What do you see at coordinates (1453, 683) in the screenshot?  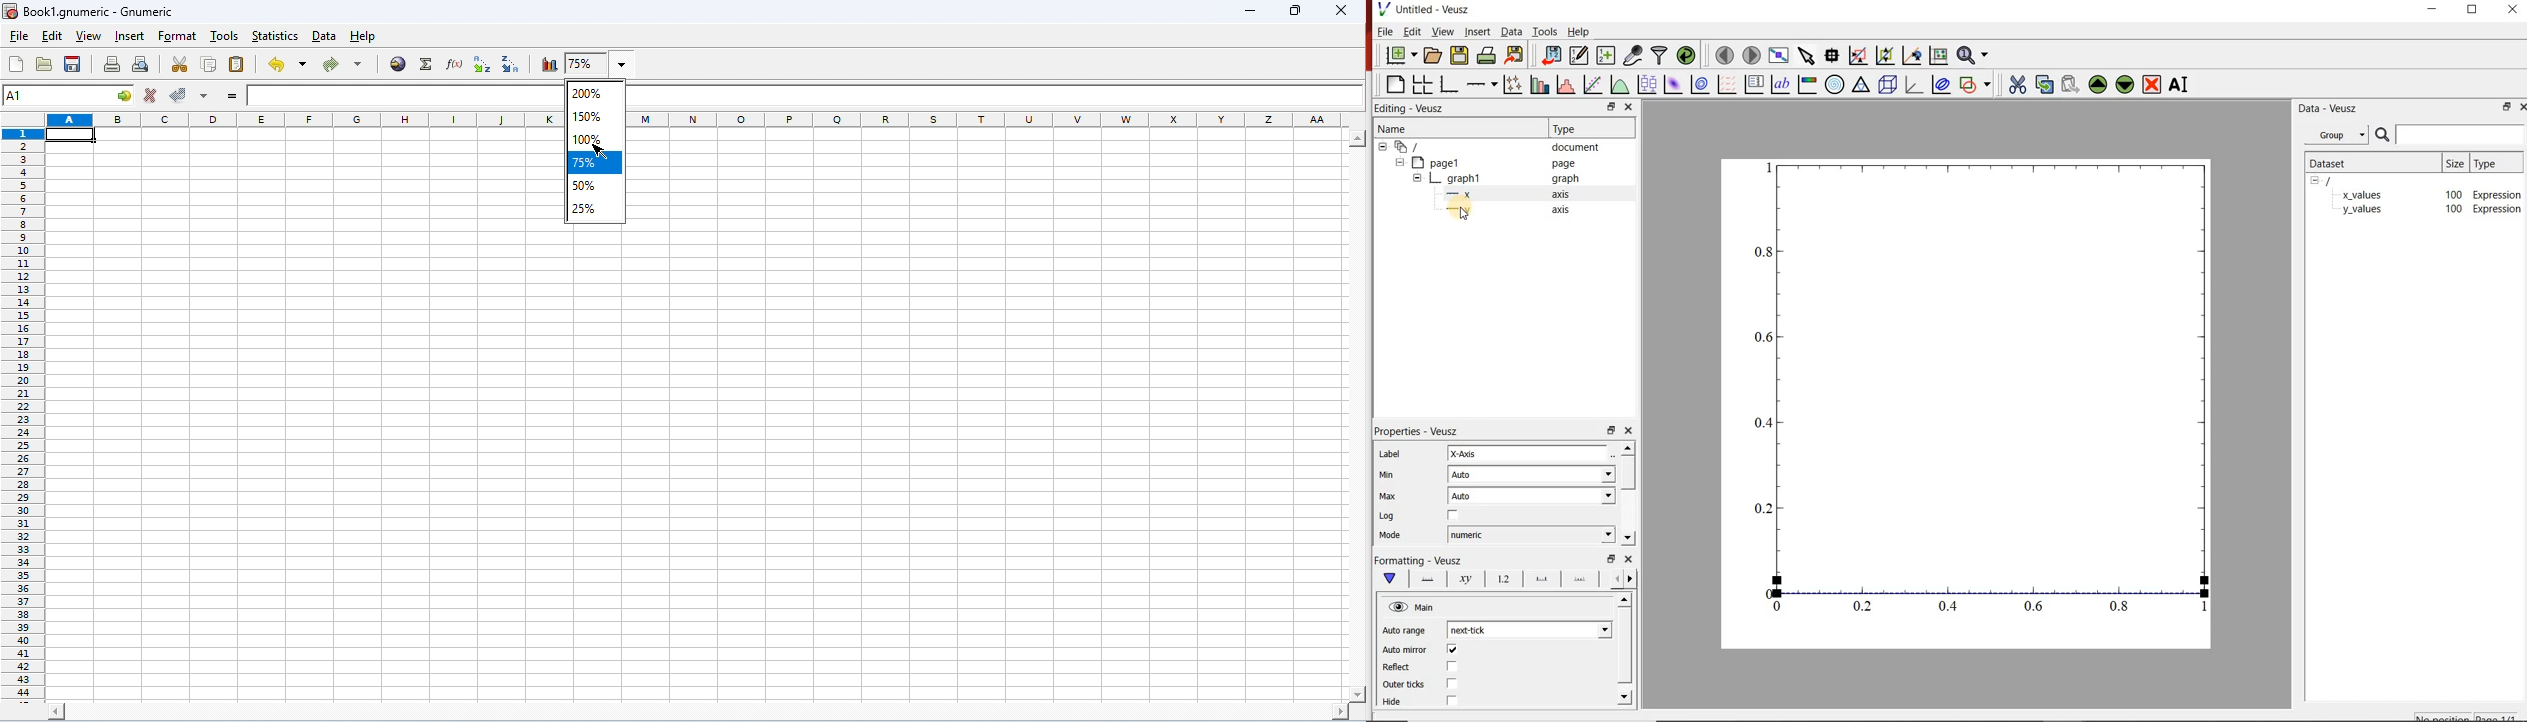 I see `checkbox` at bounding box center [1453, 683].